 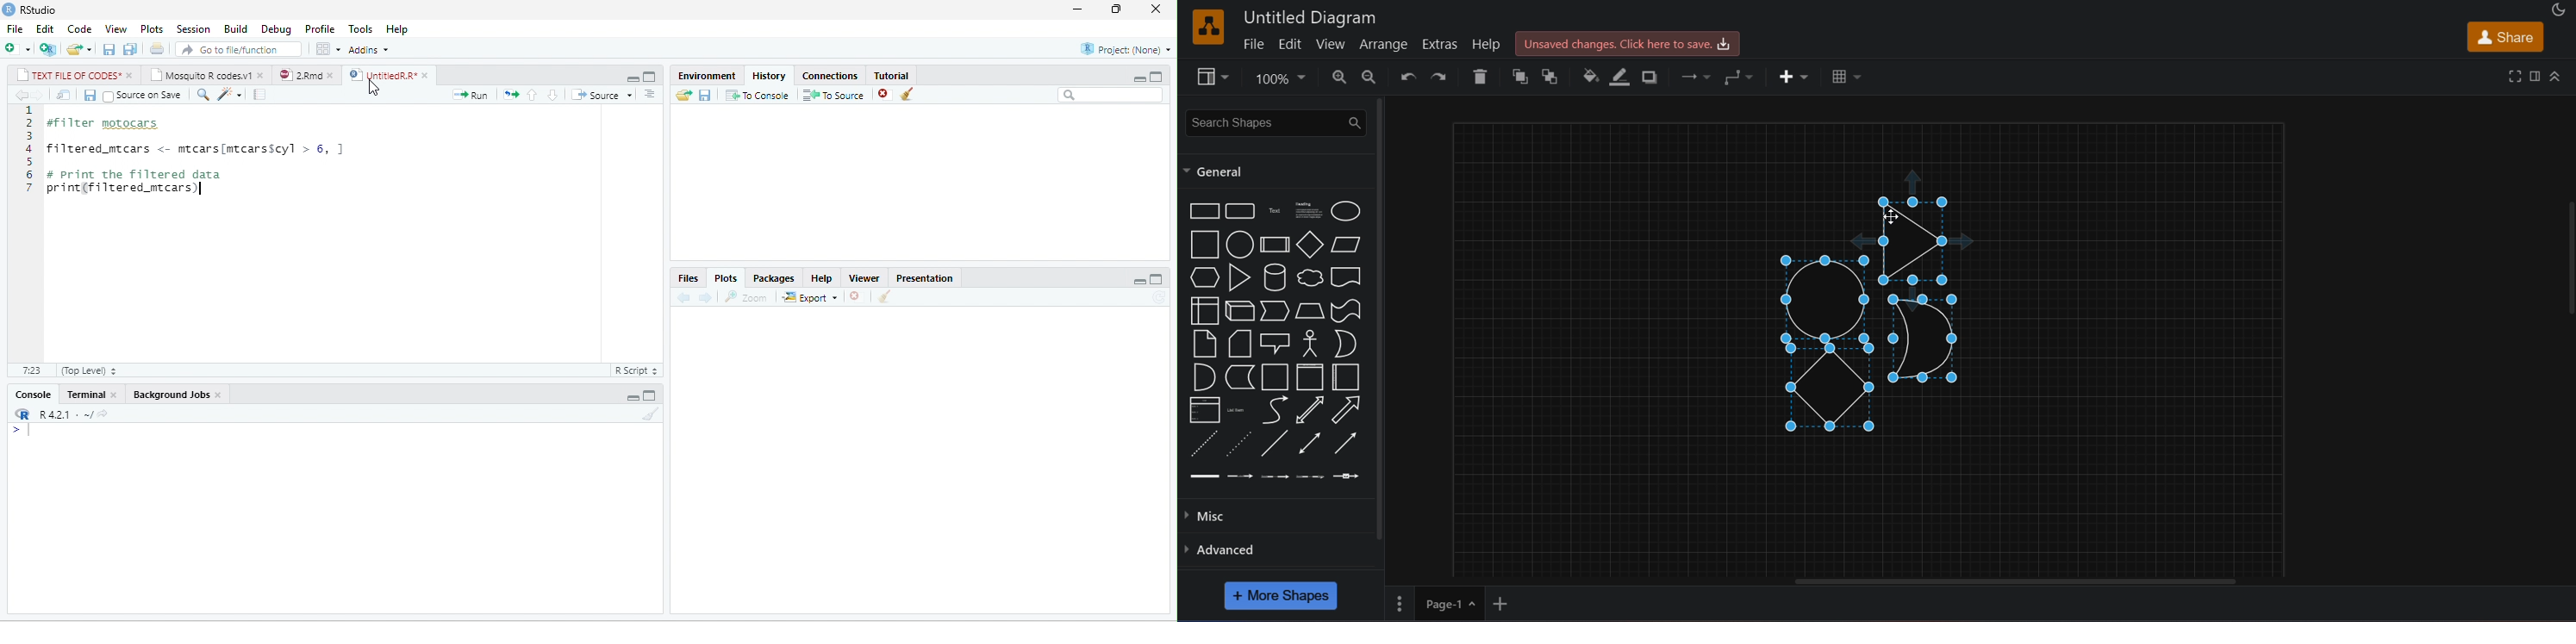 What do you see at coordinates (705, 298) in the screenshot?
I see `forward` at bounding box center [705, 298].